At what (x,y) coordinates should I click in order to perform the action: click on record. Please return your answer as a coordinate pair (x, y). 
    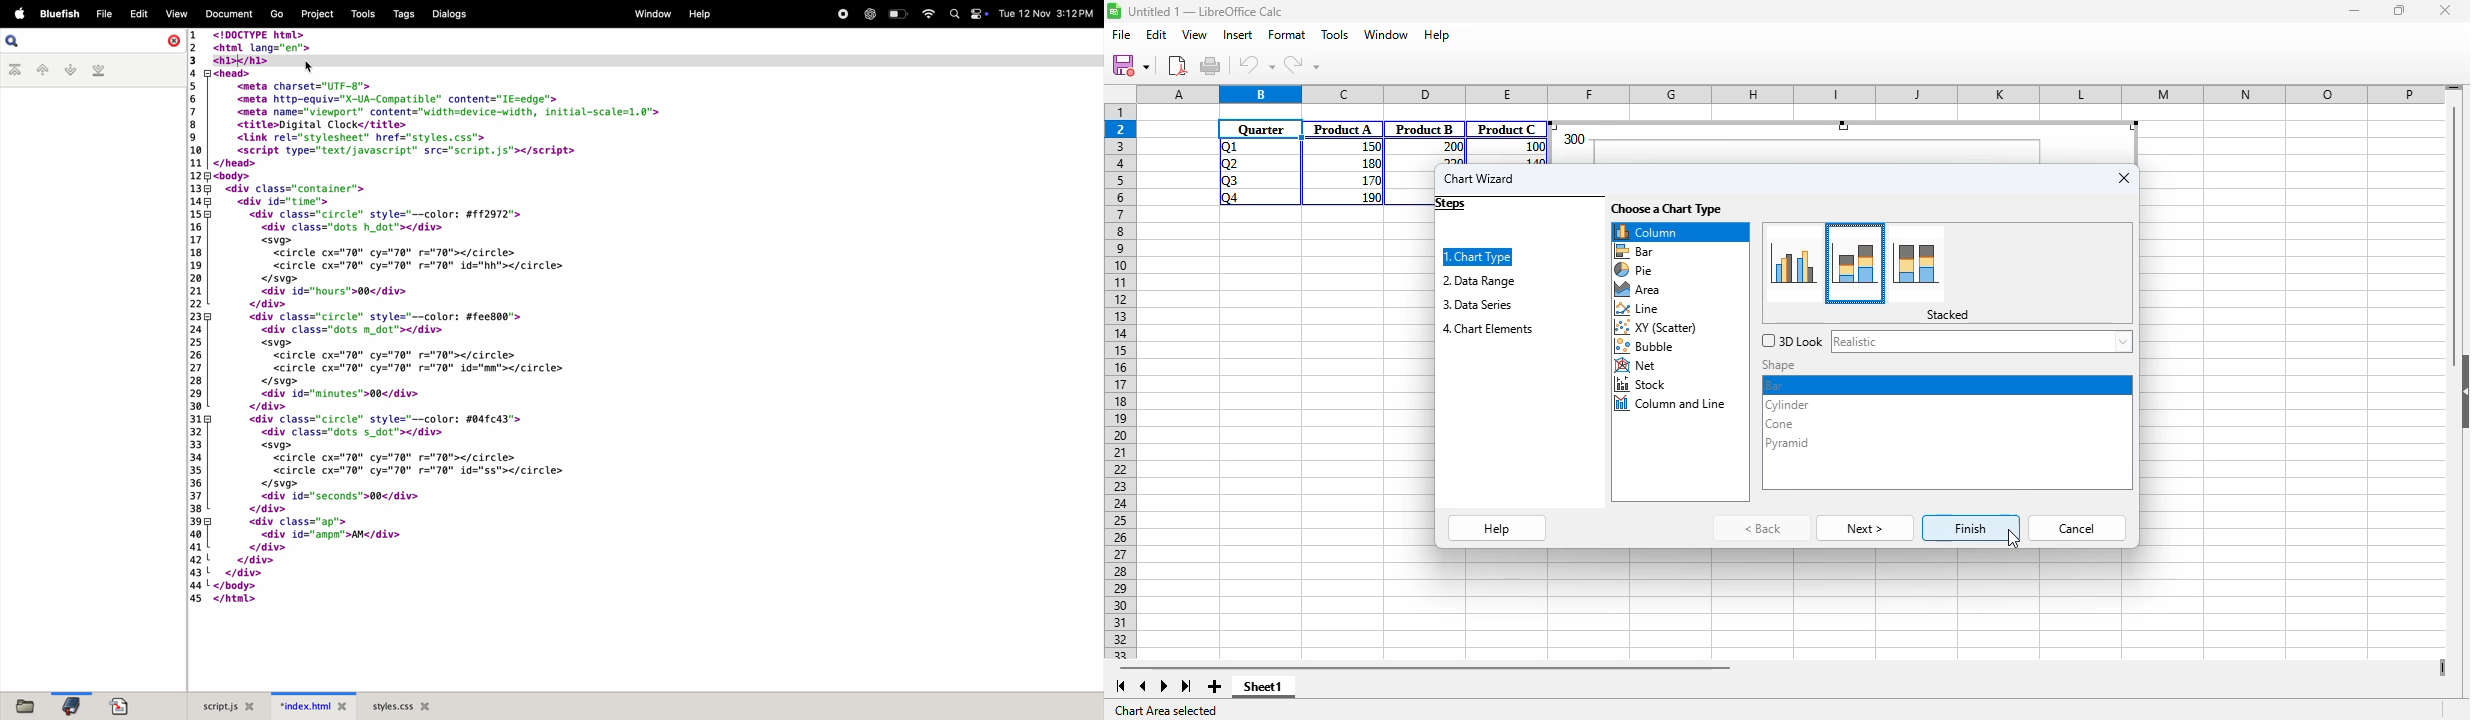
    Looking at the image, I should click on (841, 13).